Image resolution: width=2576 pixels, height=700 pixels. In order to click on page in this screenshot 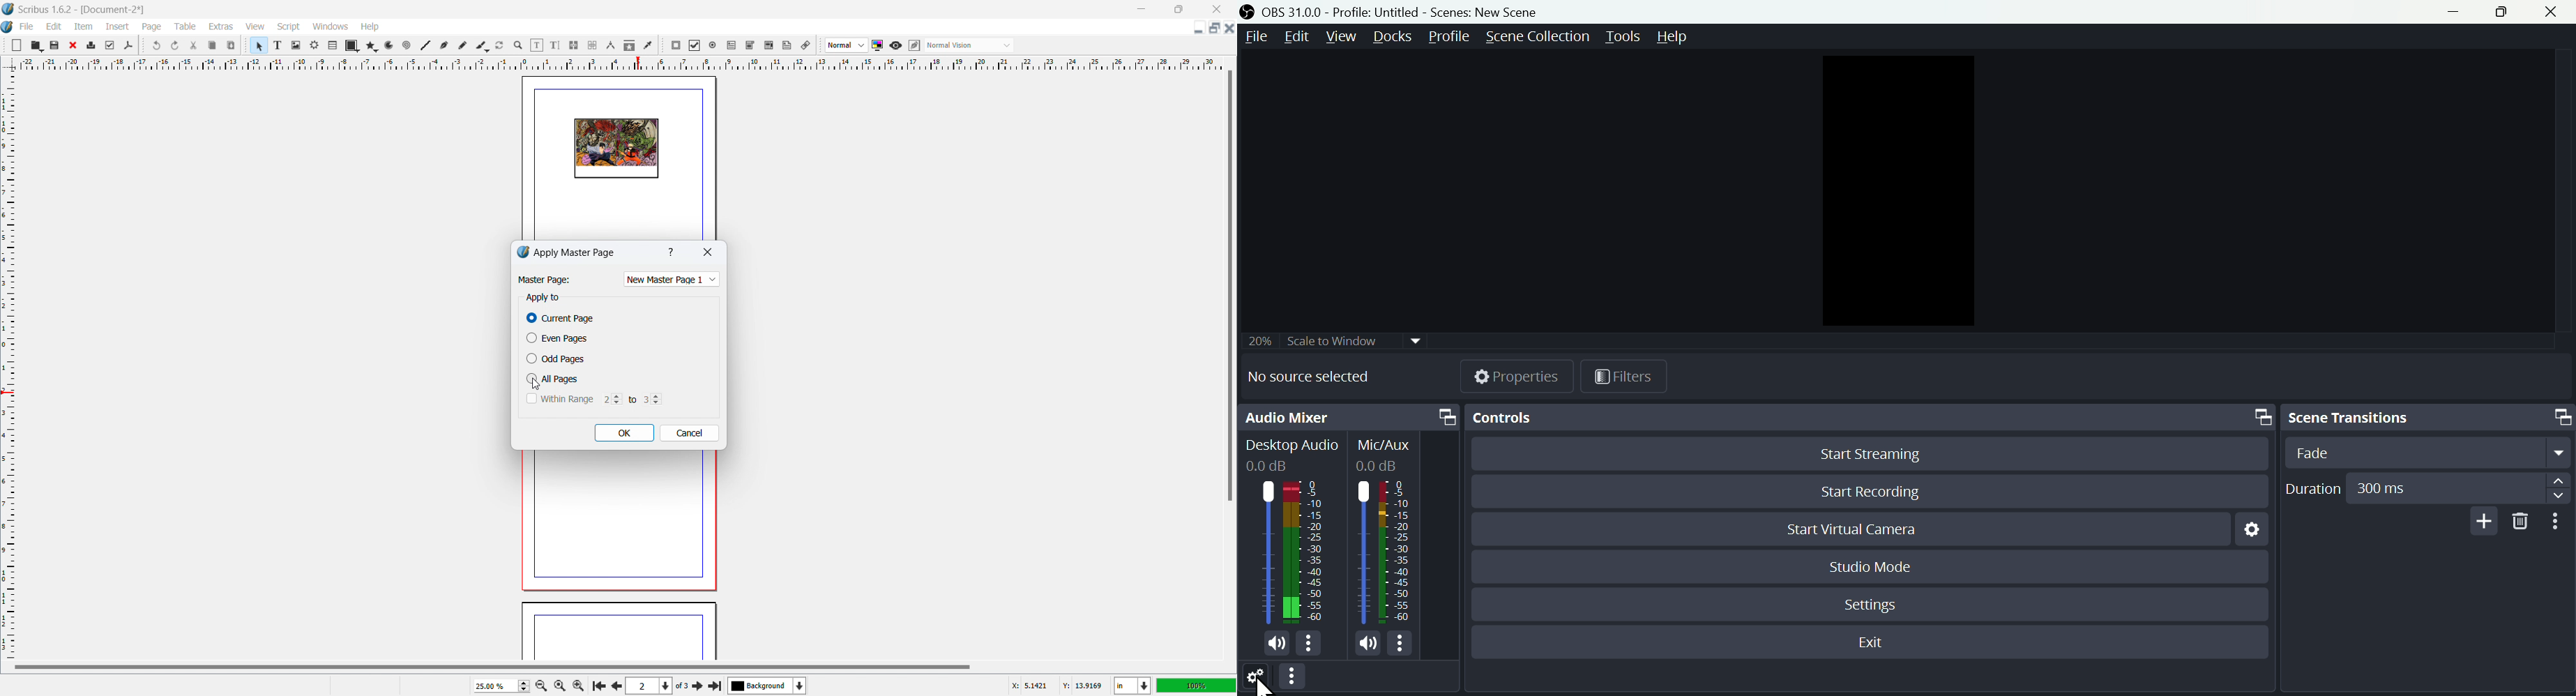, I will do `click(619, 633)`.